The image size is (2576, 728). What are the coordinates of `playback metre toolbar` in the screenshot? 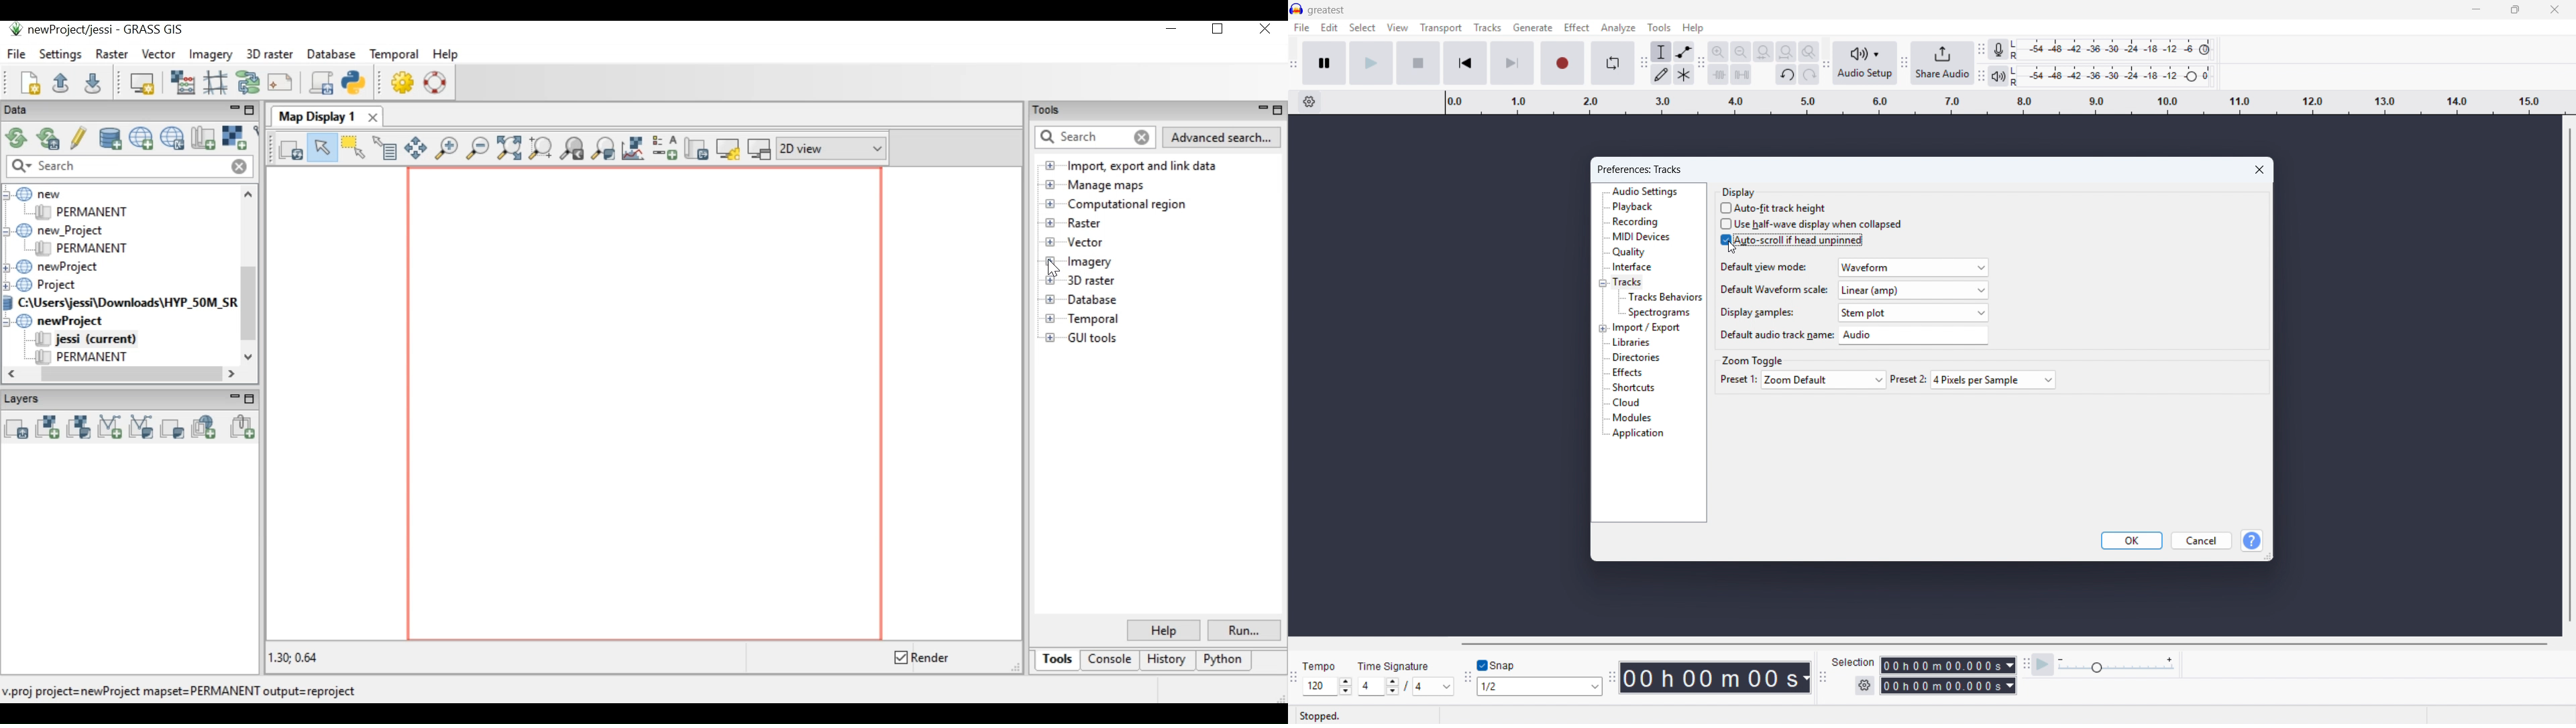 It's located at (1981, 77).